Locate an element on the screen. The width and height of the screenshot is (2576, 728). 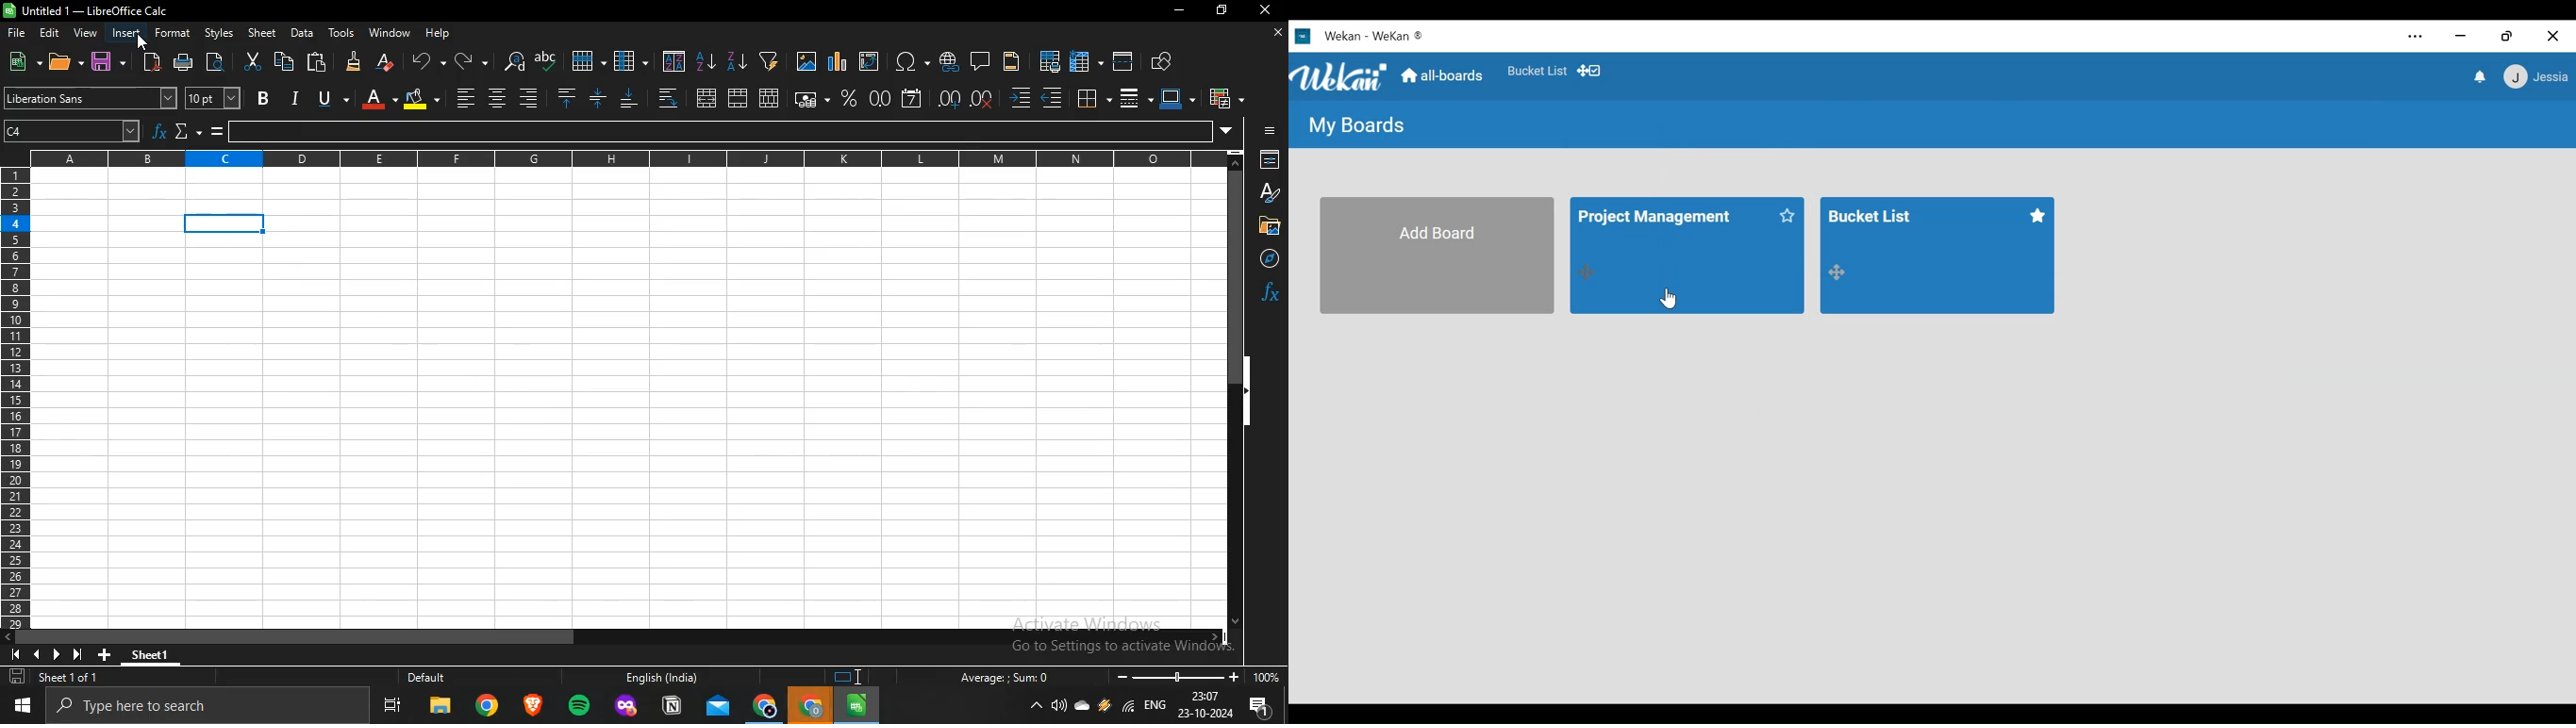
increase indent is located at coordinates (1021, 99).